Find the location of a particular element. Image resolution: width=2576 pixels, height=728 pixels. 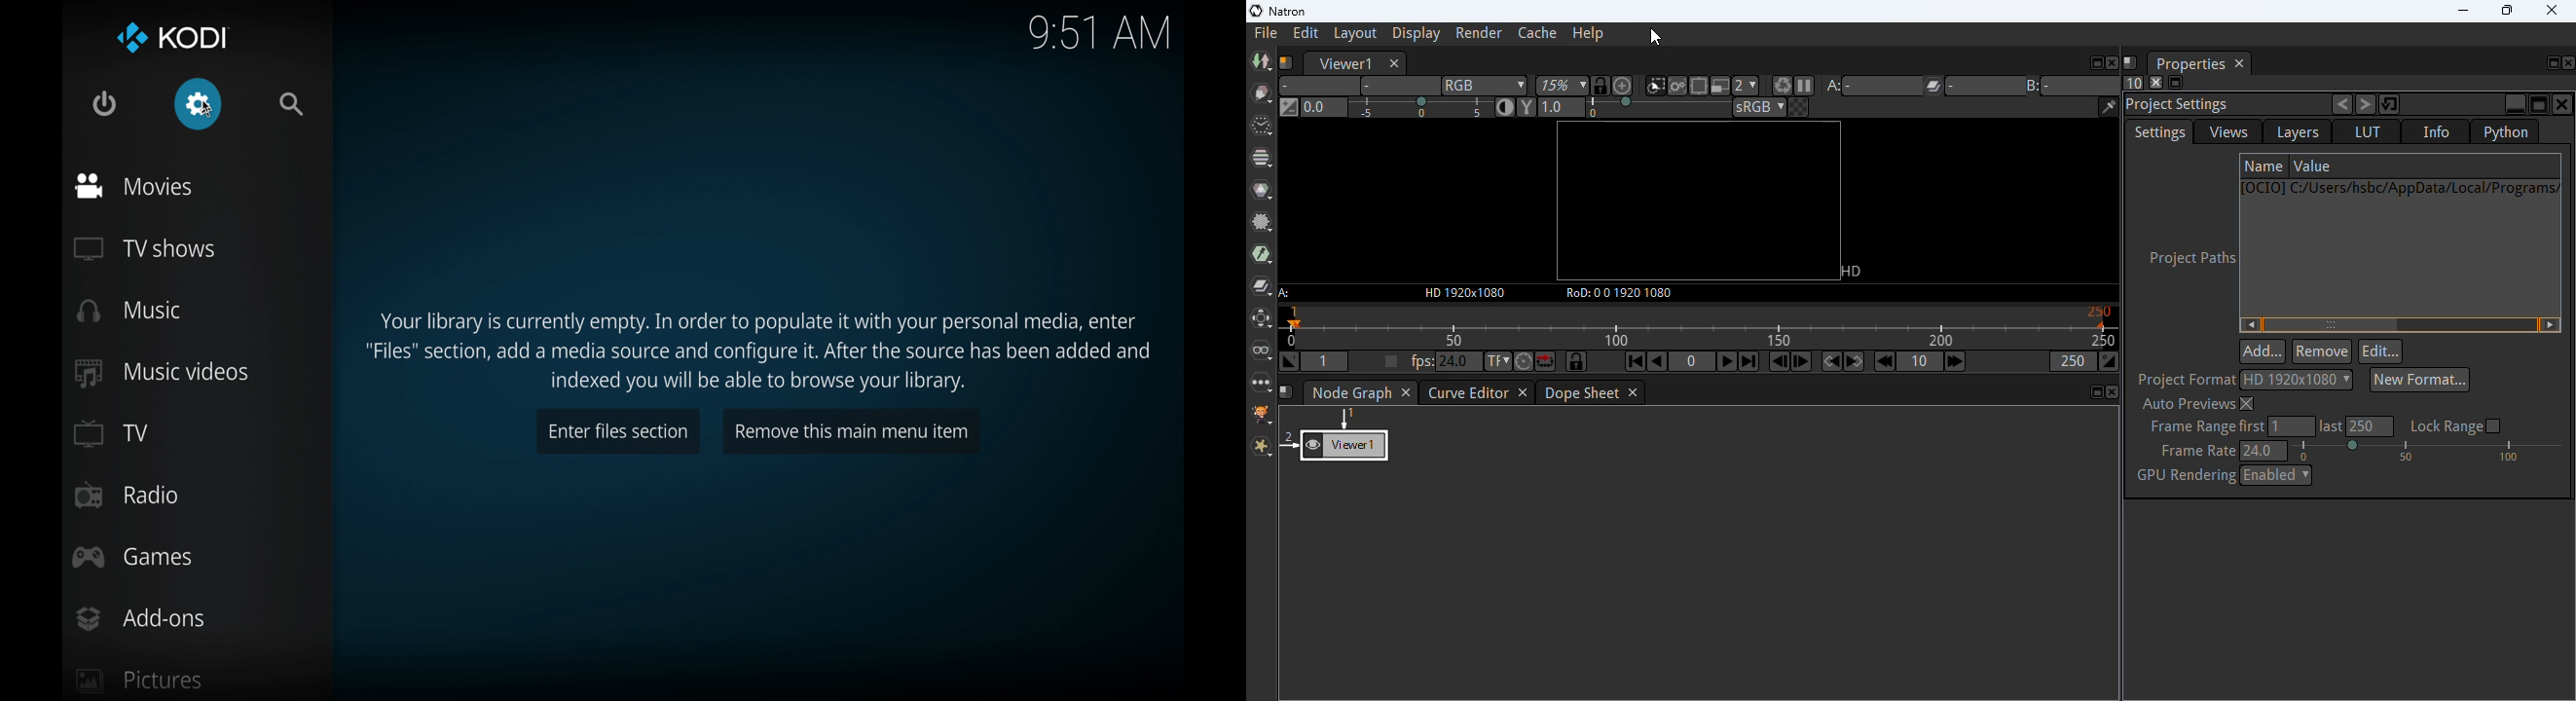

movies is located at coordinates (136, 186).